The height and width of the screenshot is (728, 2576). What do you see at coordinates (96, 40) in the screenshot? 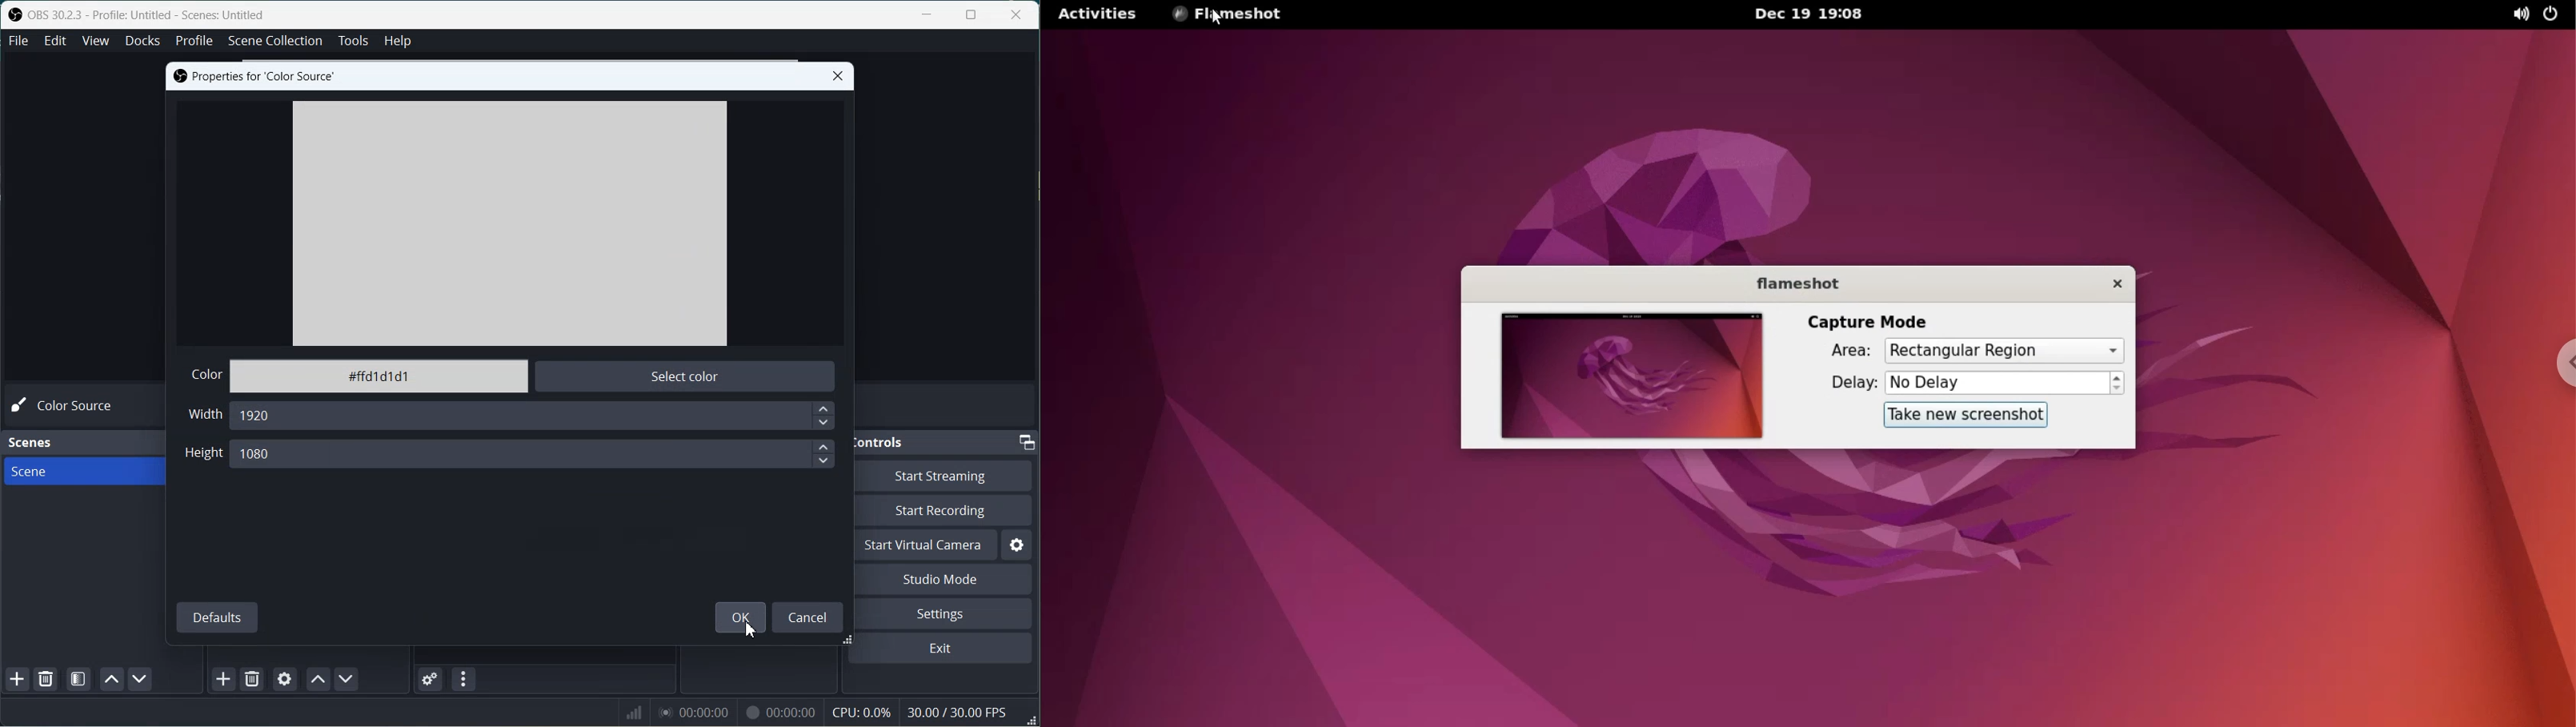
I see `View` at bounding box center [96, 40].